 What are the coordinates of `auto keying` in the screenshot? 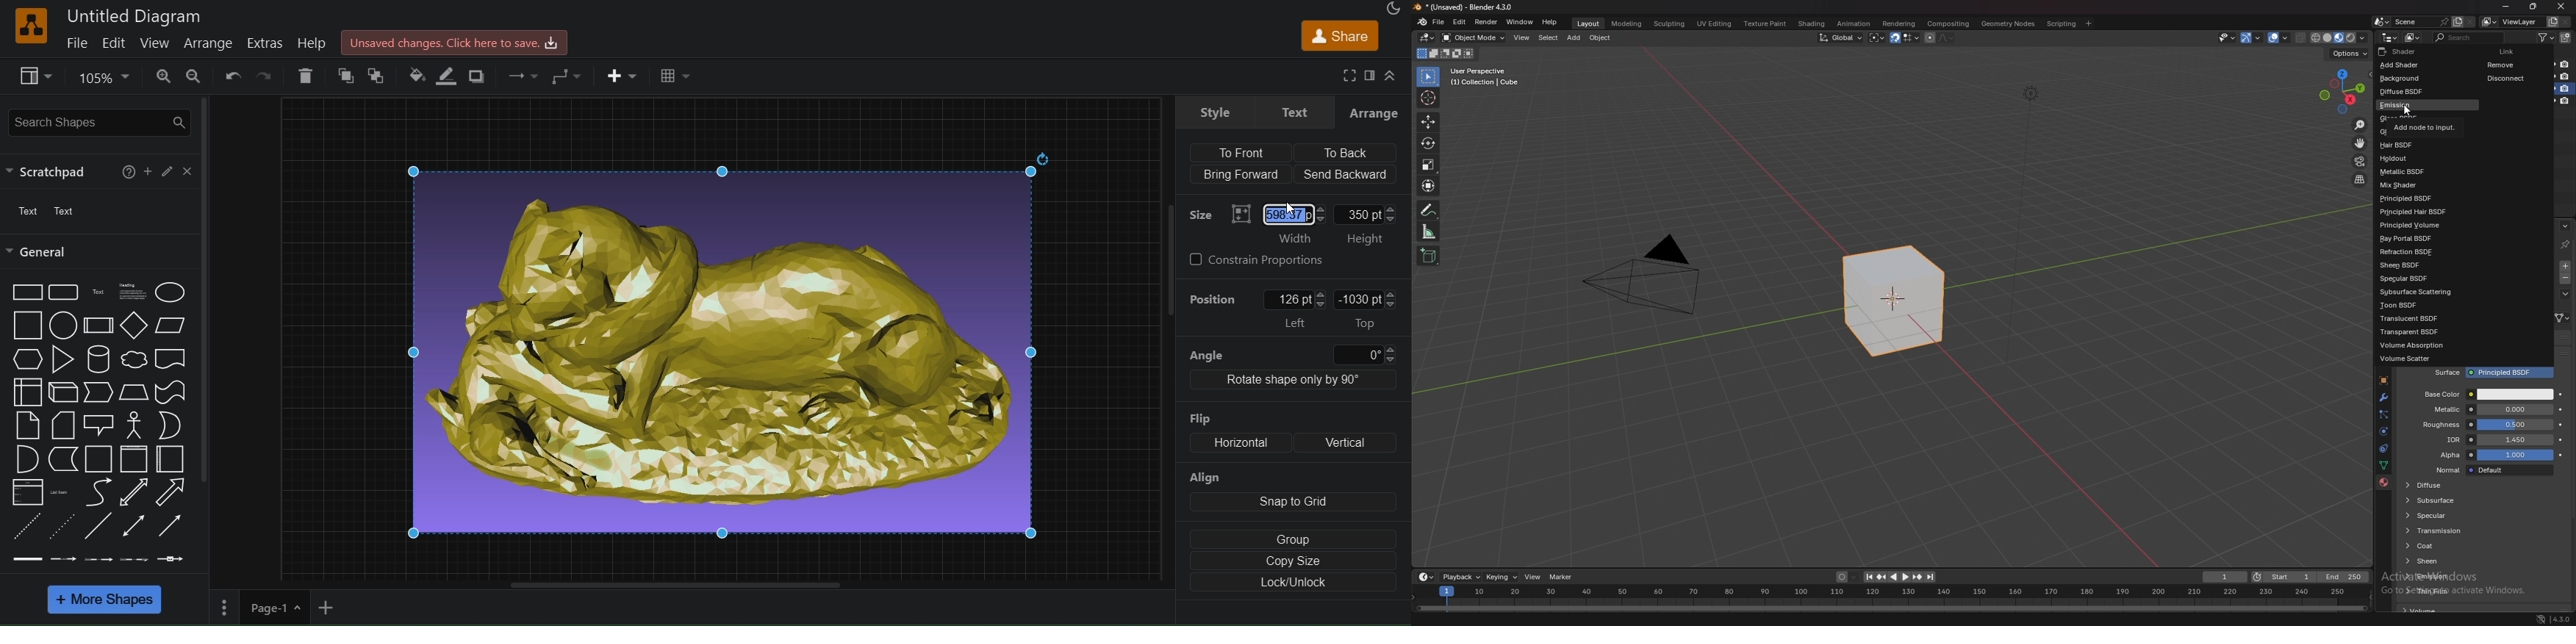 It's located at (1846, 577).